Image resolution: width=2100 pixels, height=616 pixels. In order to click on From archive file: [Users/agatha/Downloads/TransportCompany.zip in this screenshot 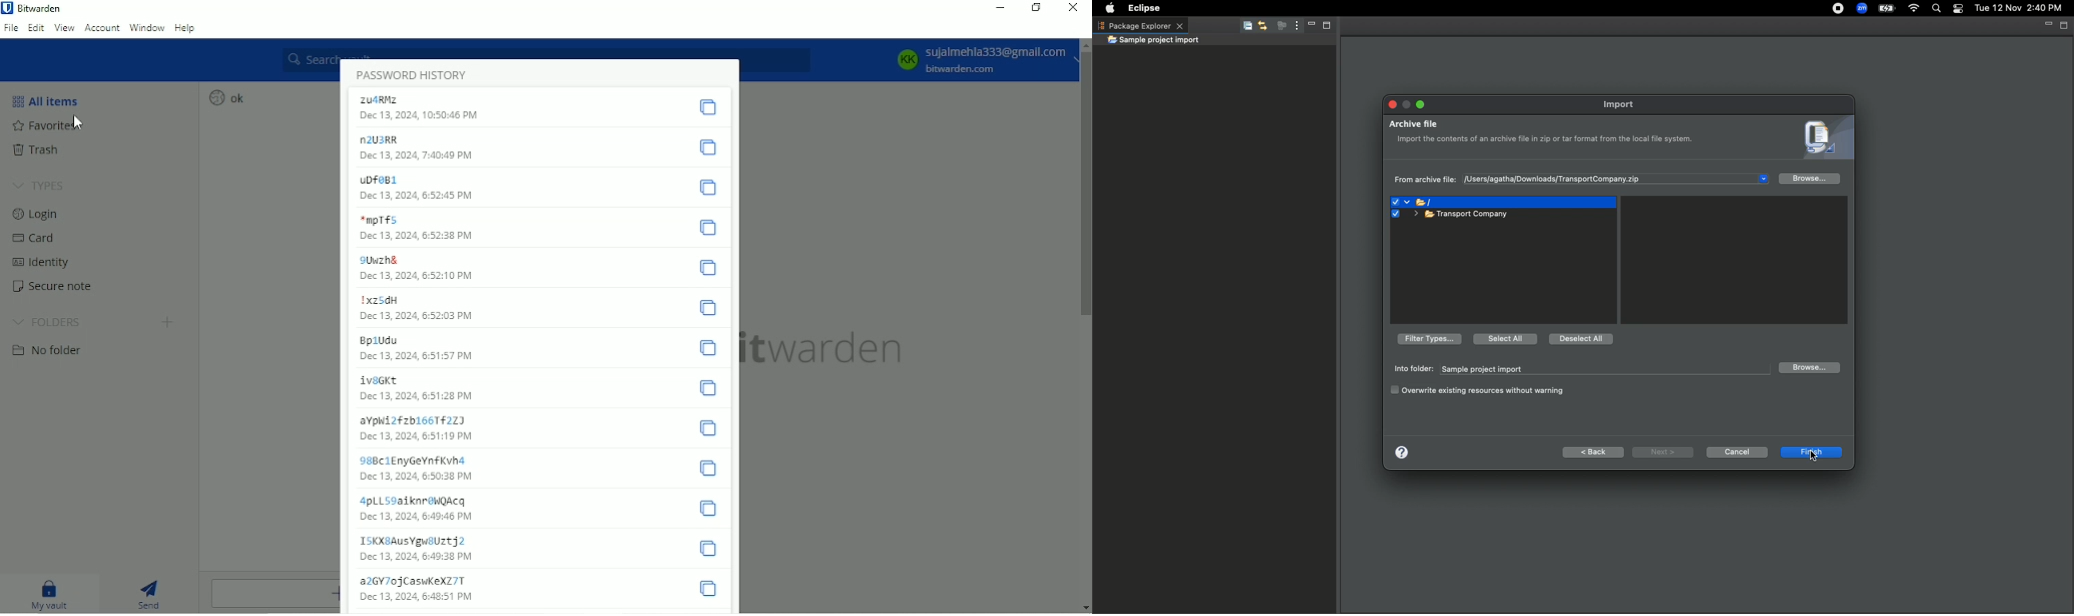, I will do `click(1533, 181)`.